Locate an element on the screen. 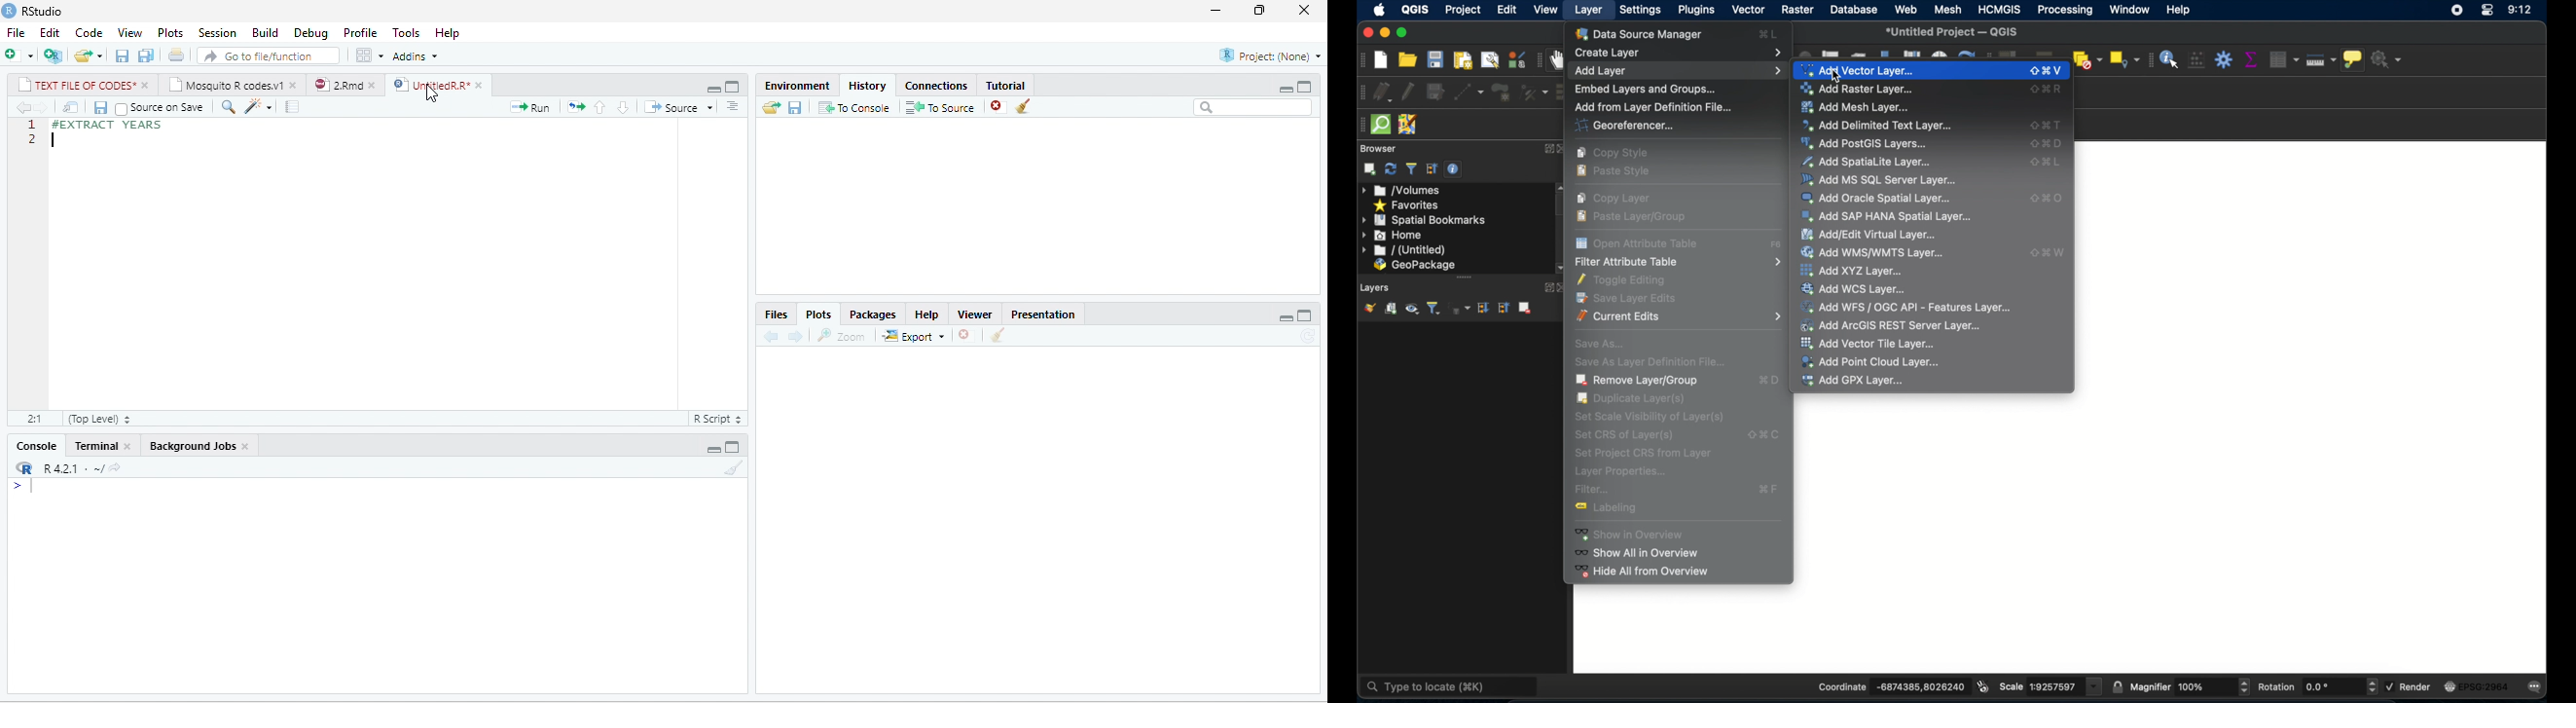 The image size is (2576, 728). Terminal  is located at coordinates (94, 446).